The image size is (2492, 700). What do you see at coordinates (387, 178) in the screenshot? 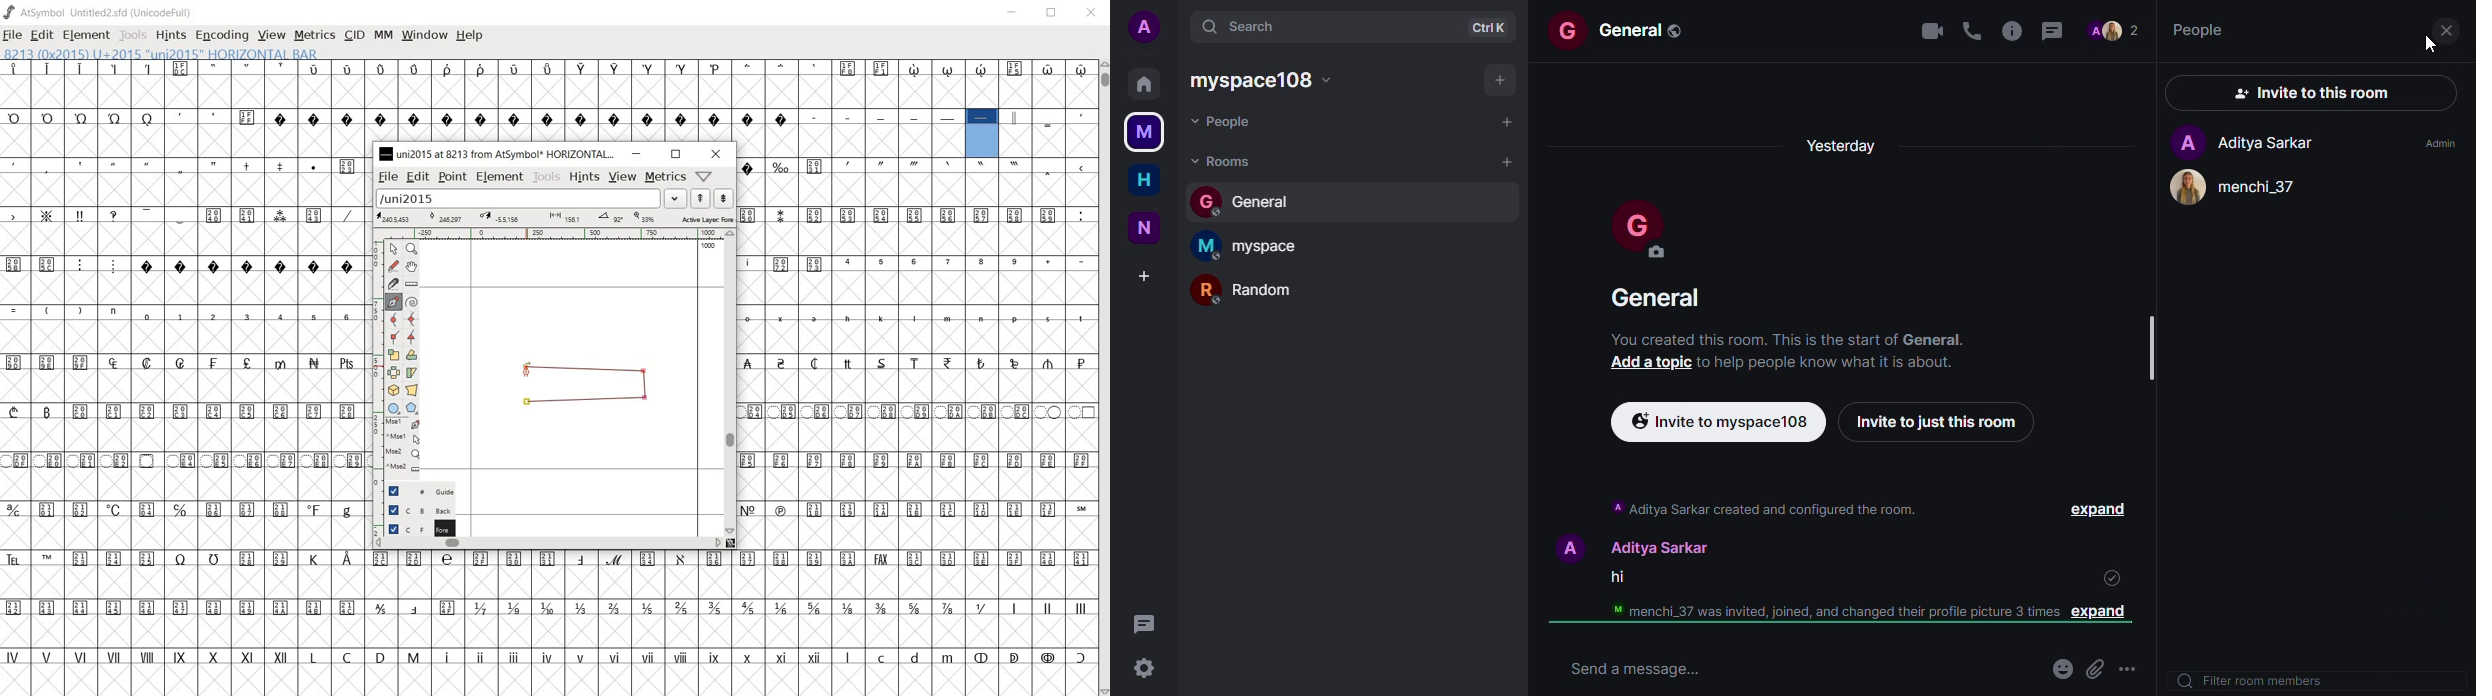
I see `file` at bounding box center [387, 178].